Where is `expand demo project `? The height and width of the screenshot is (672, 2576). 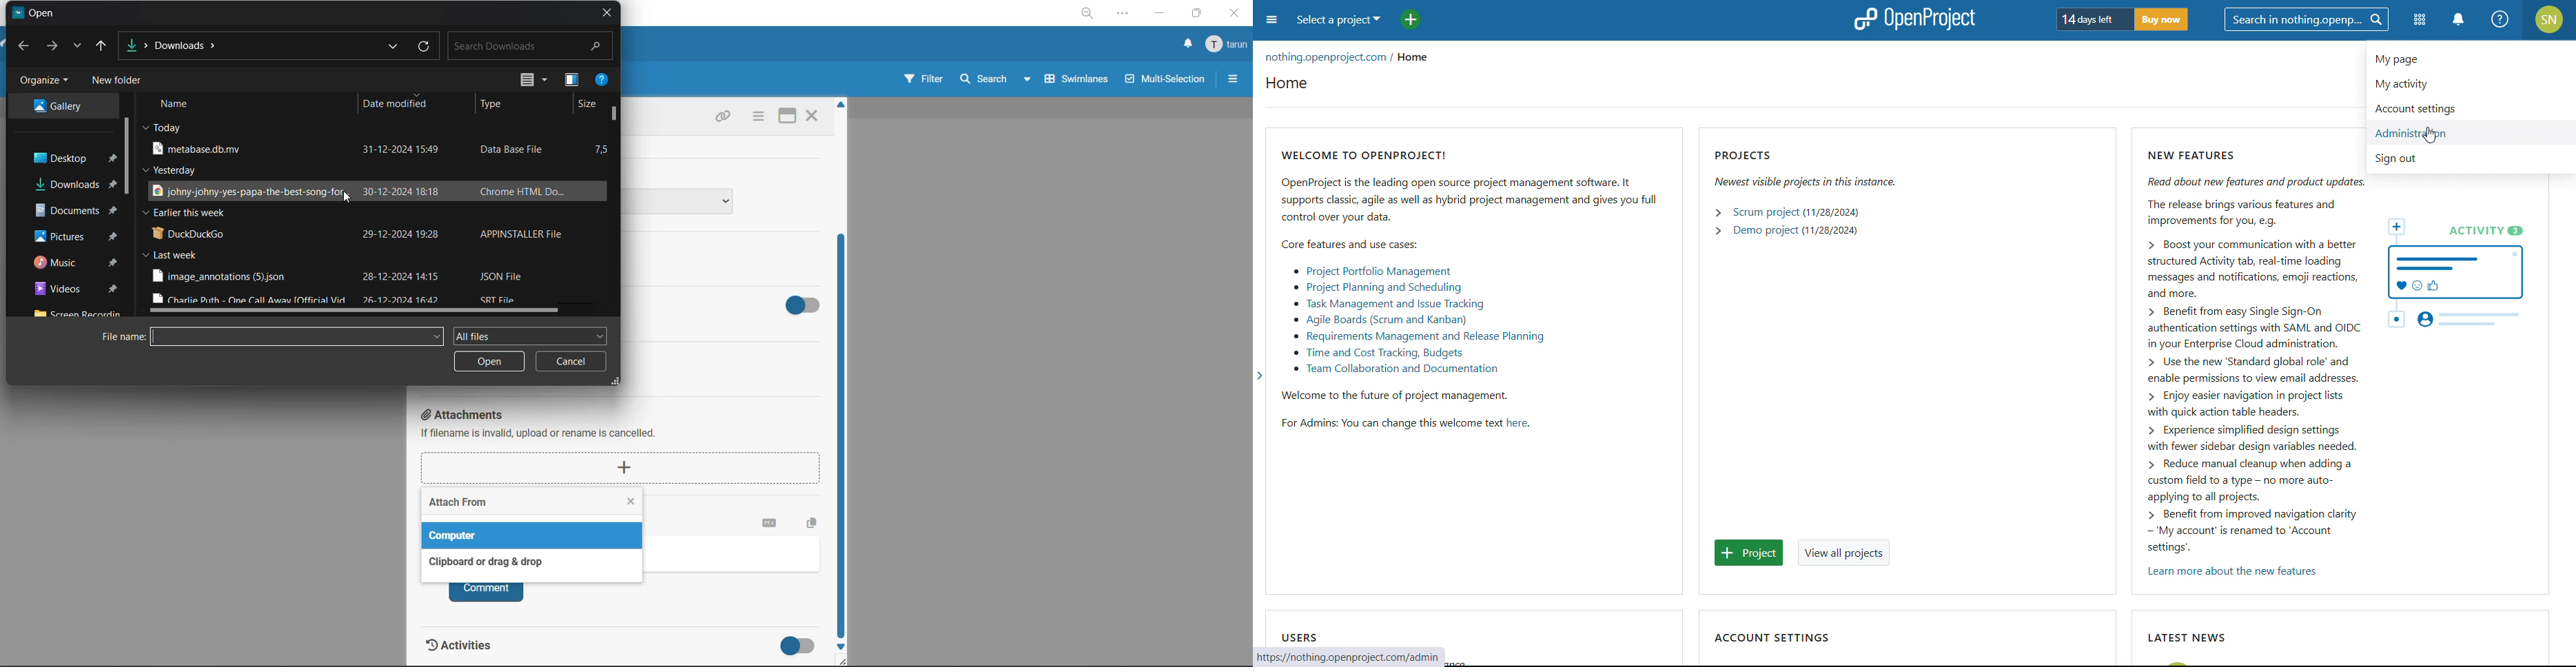 expand demo project  is located at coordinates (1717, 231).